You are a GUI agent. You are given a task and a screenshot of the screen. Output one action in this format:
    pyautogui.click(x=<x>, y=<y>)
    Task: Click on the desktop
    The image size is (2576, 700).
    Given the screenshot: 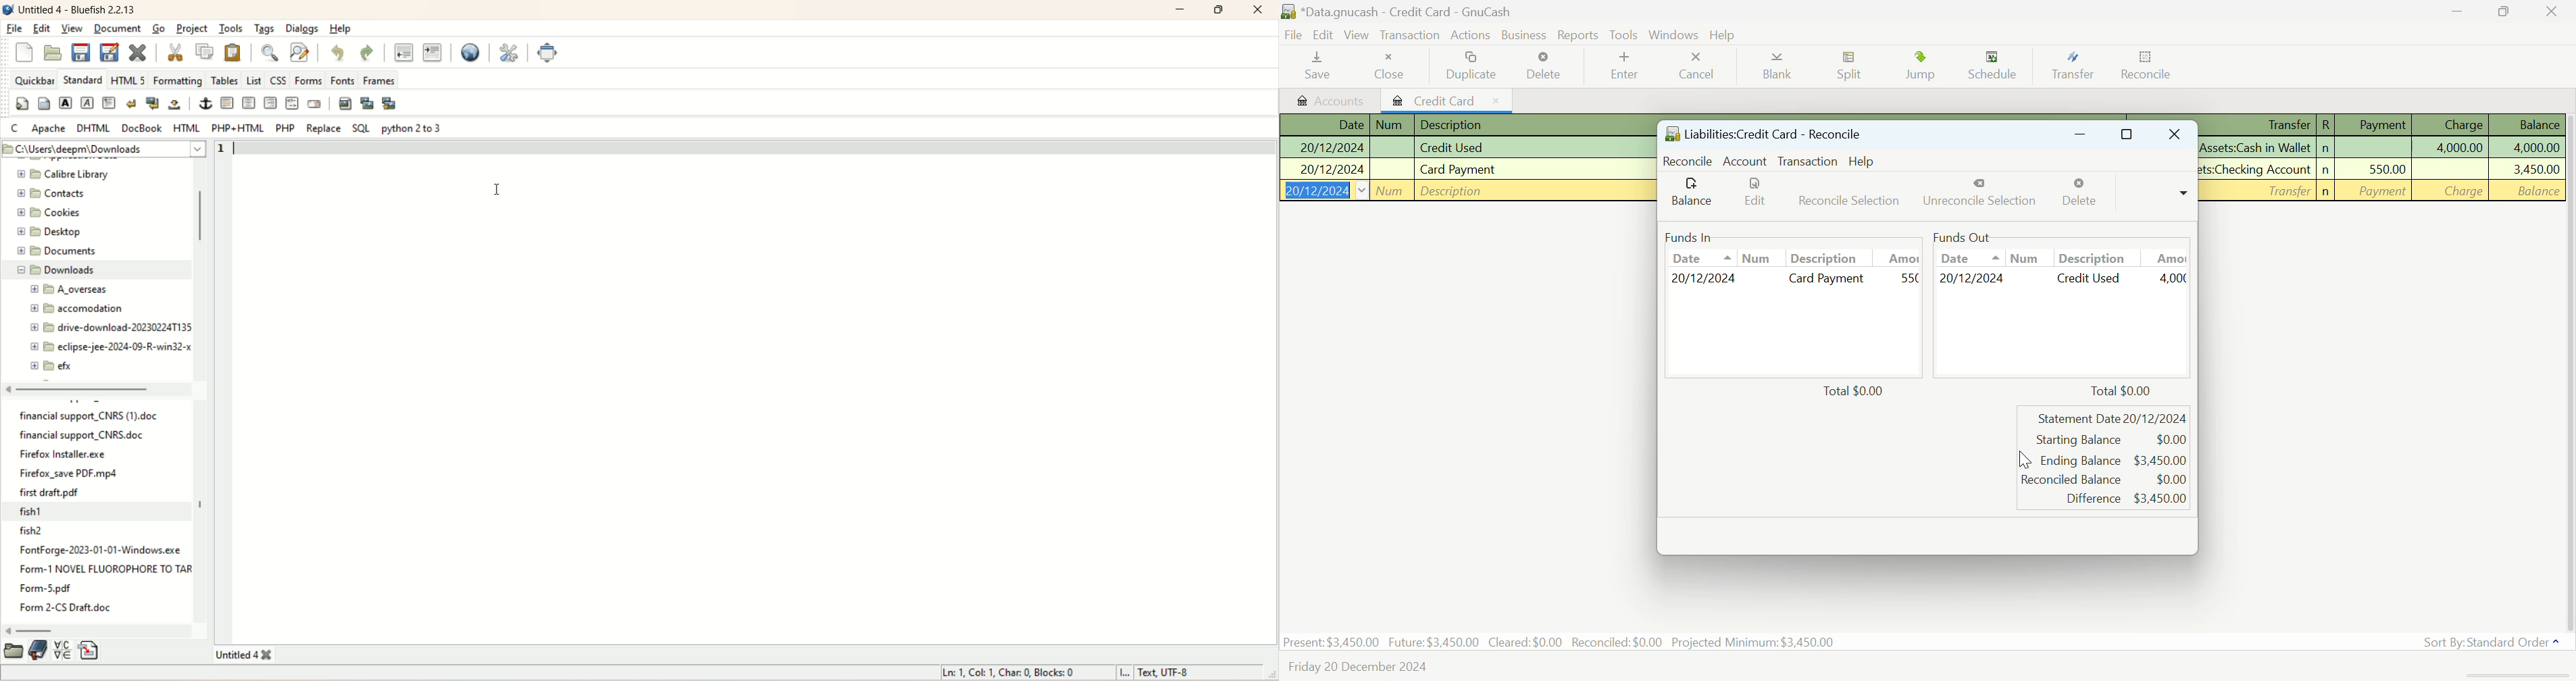 What is the action you would take?
    pyautogui.click(x=52, y=235)
    